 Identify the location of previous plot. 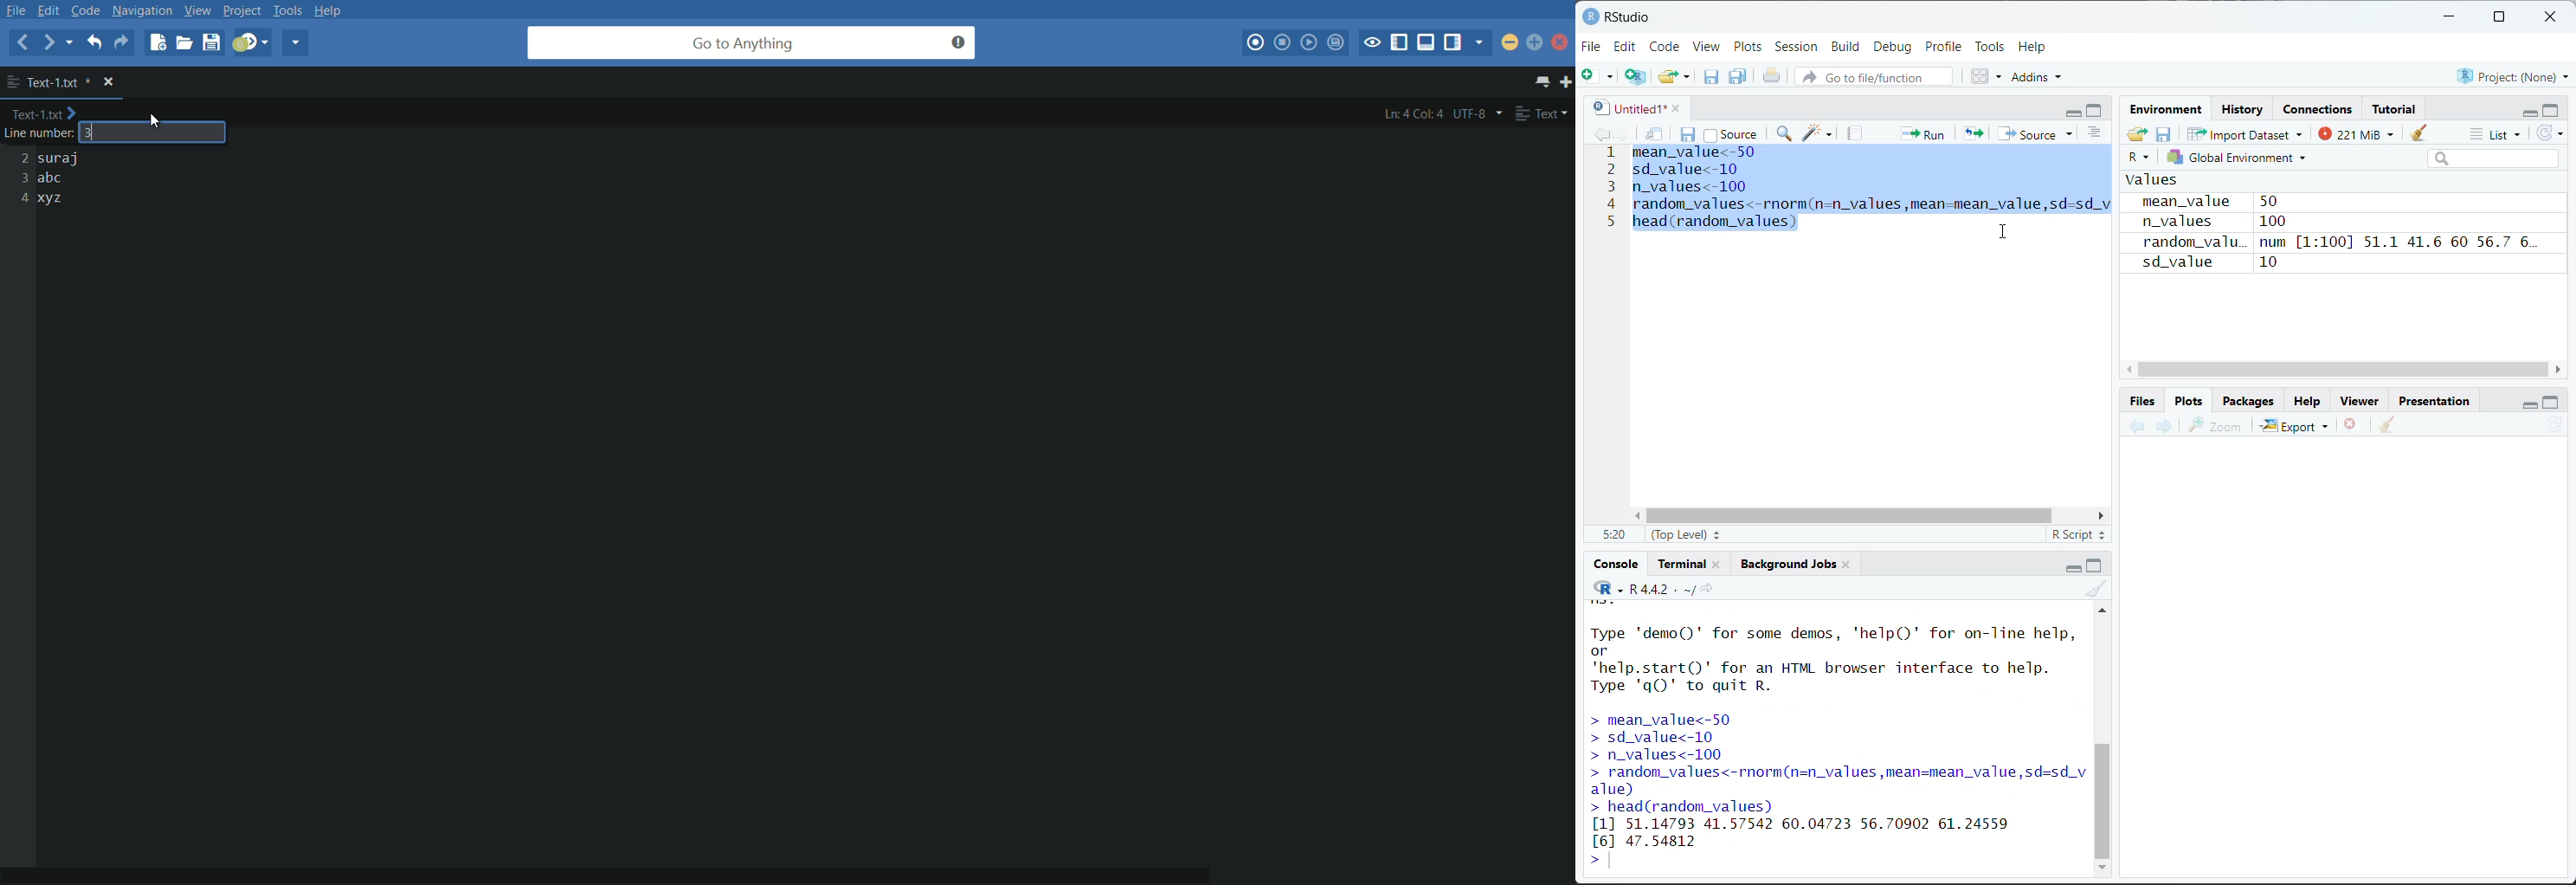
(2137, 427).